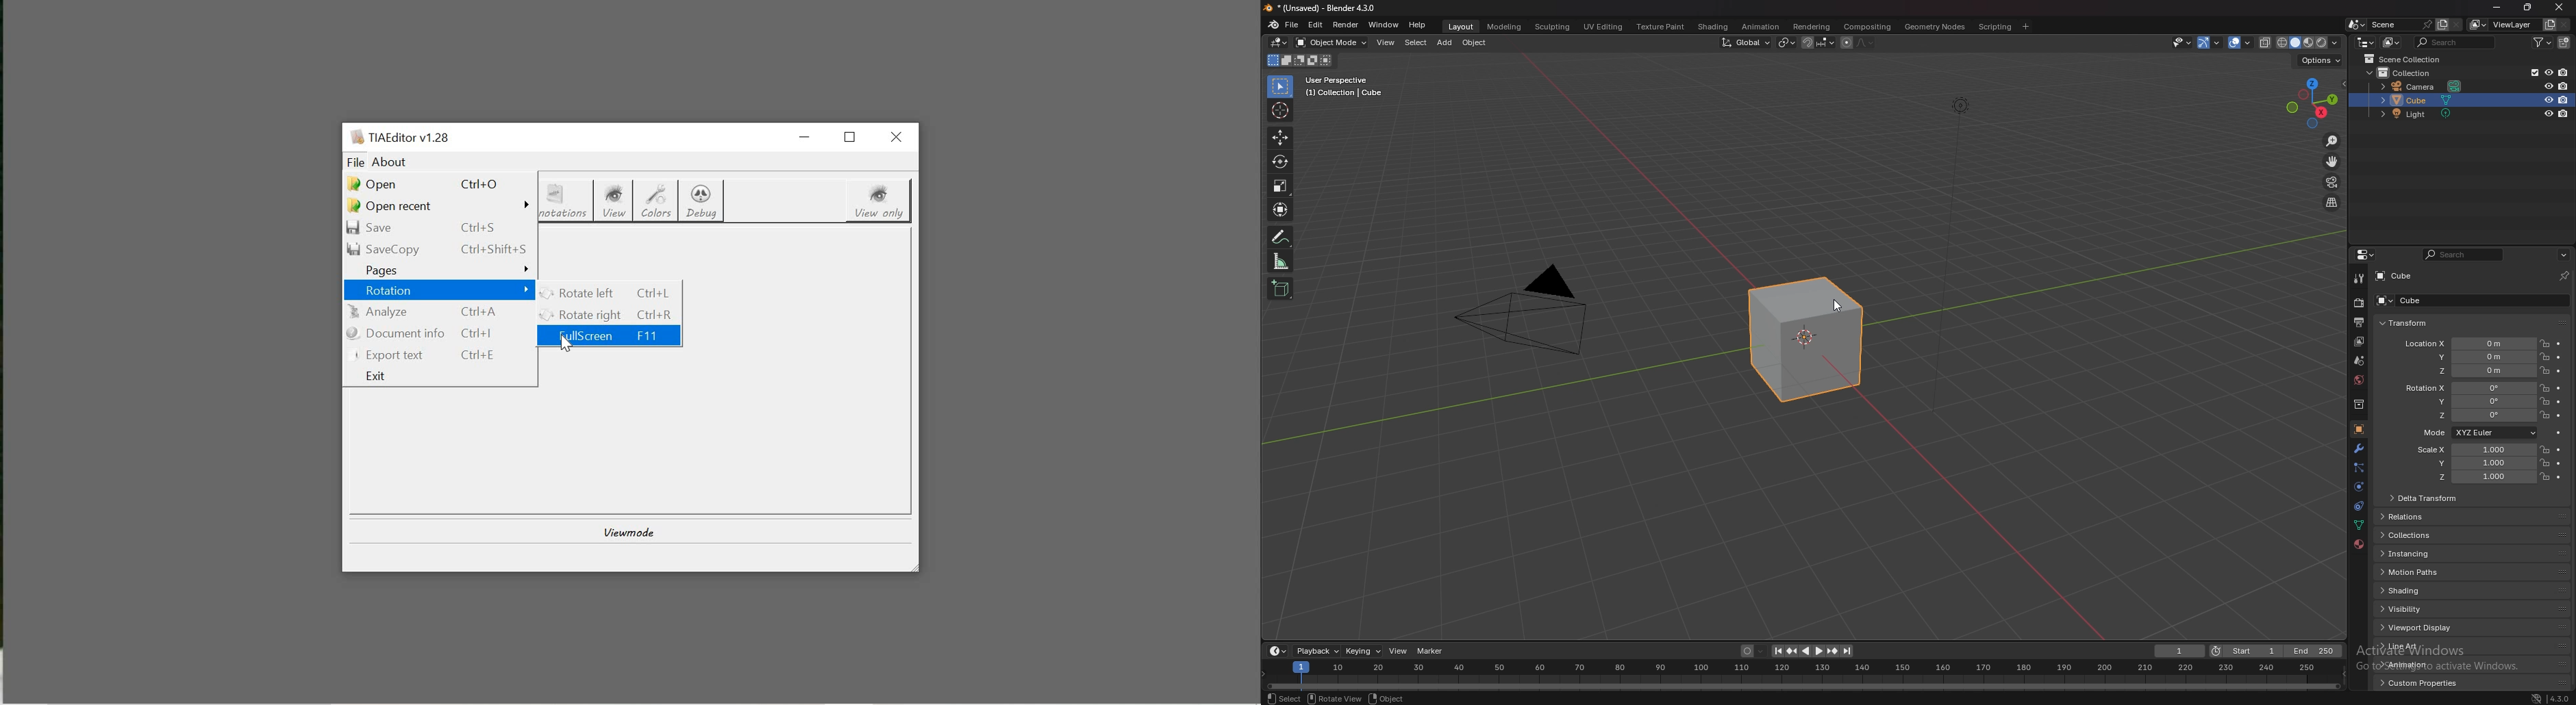 The width and height of the screenshot is (2576, 728). What do you see at coordinates (2472, 402) in the screenshot?
I see `rotation y` at bounding box center [2472, 402].